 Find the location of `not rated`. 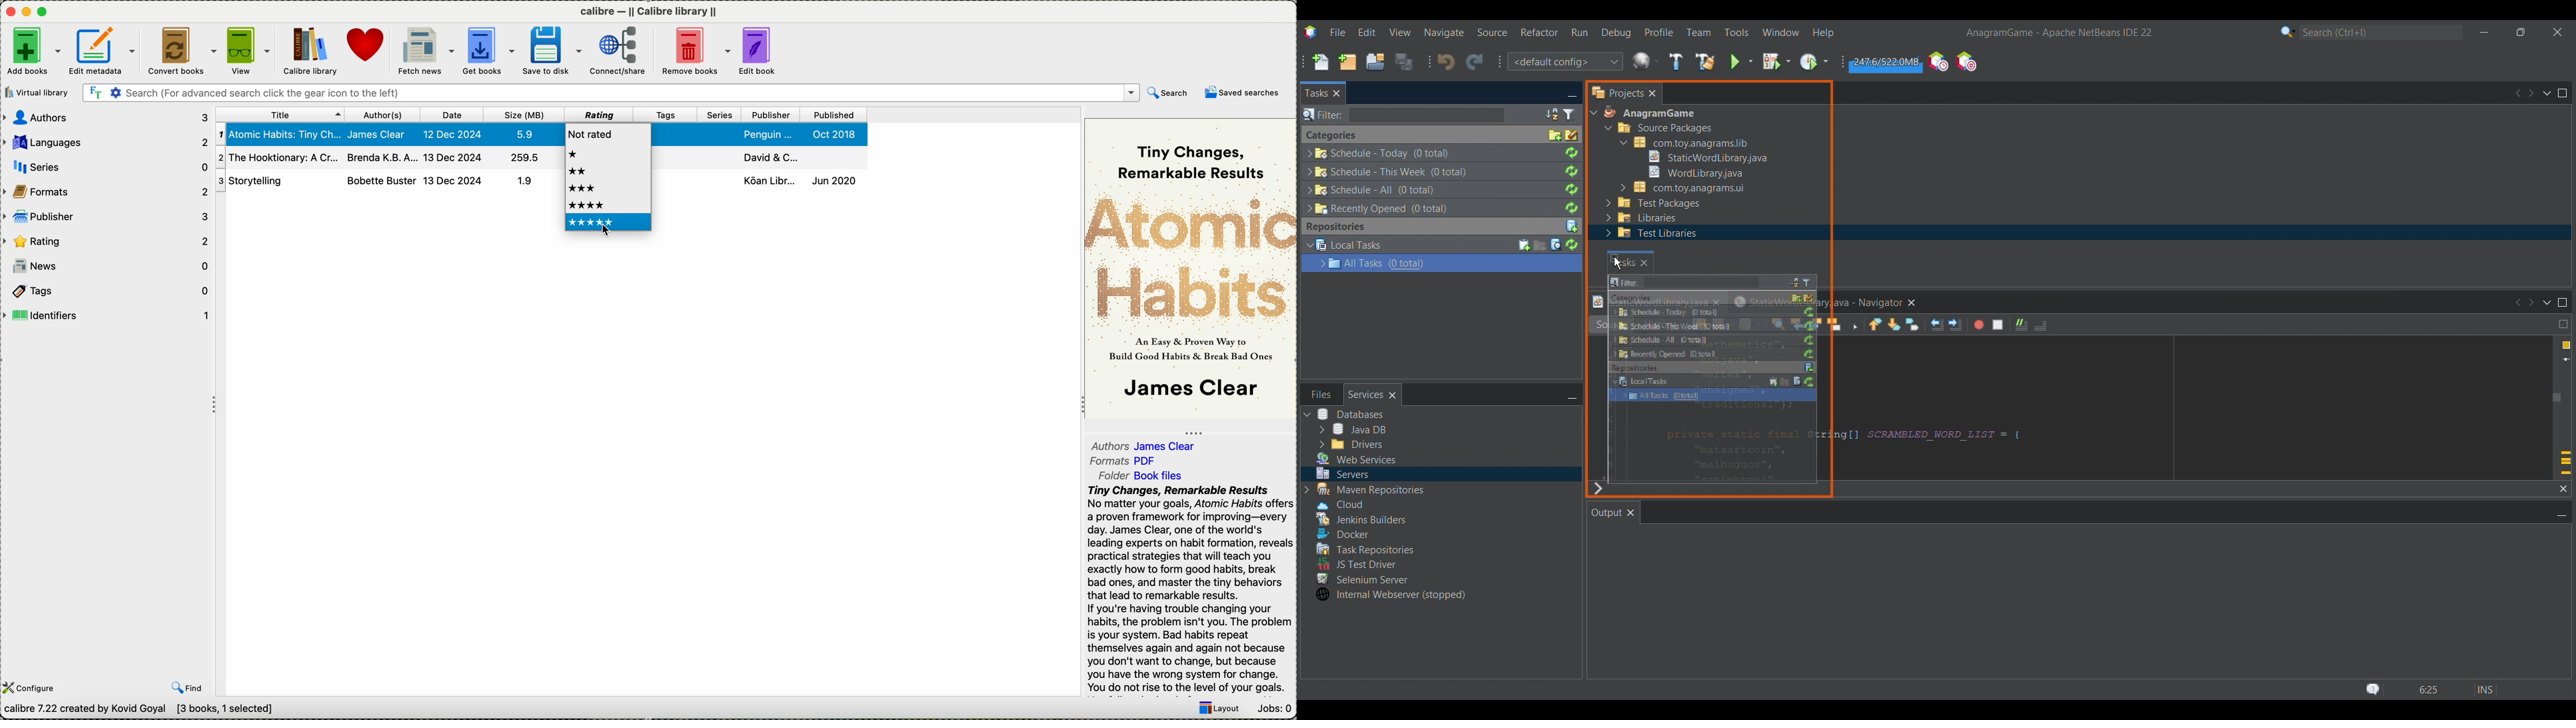

not rated is located at coordinates (593, 131).